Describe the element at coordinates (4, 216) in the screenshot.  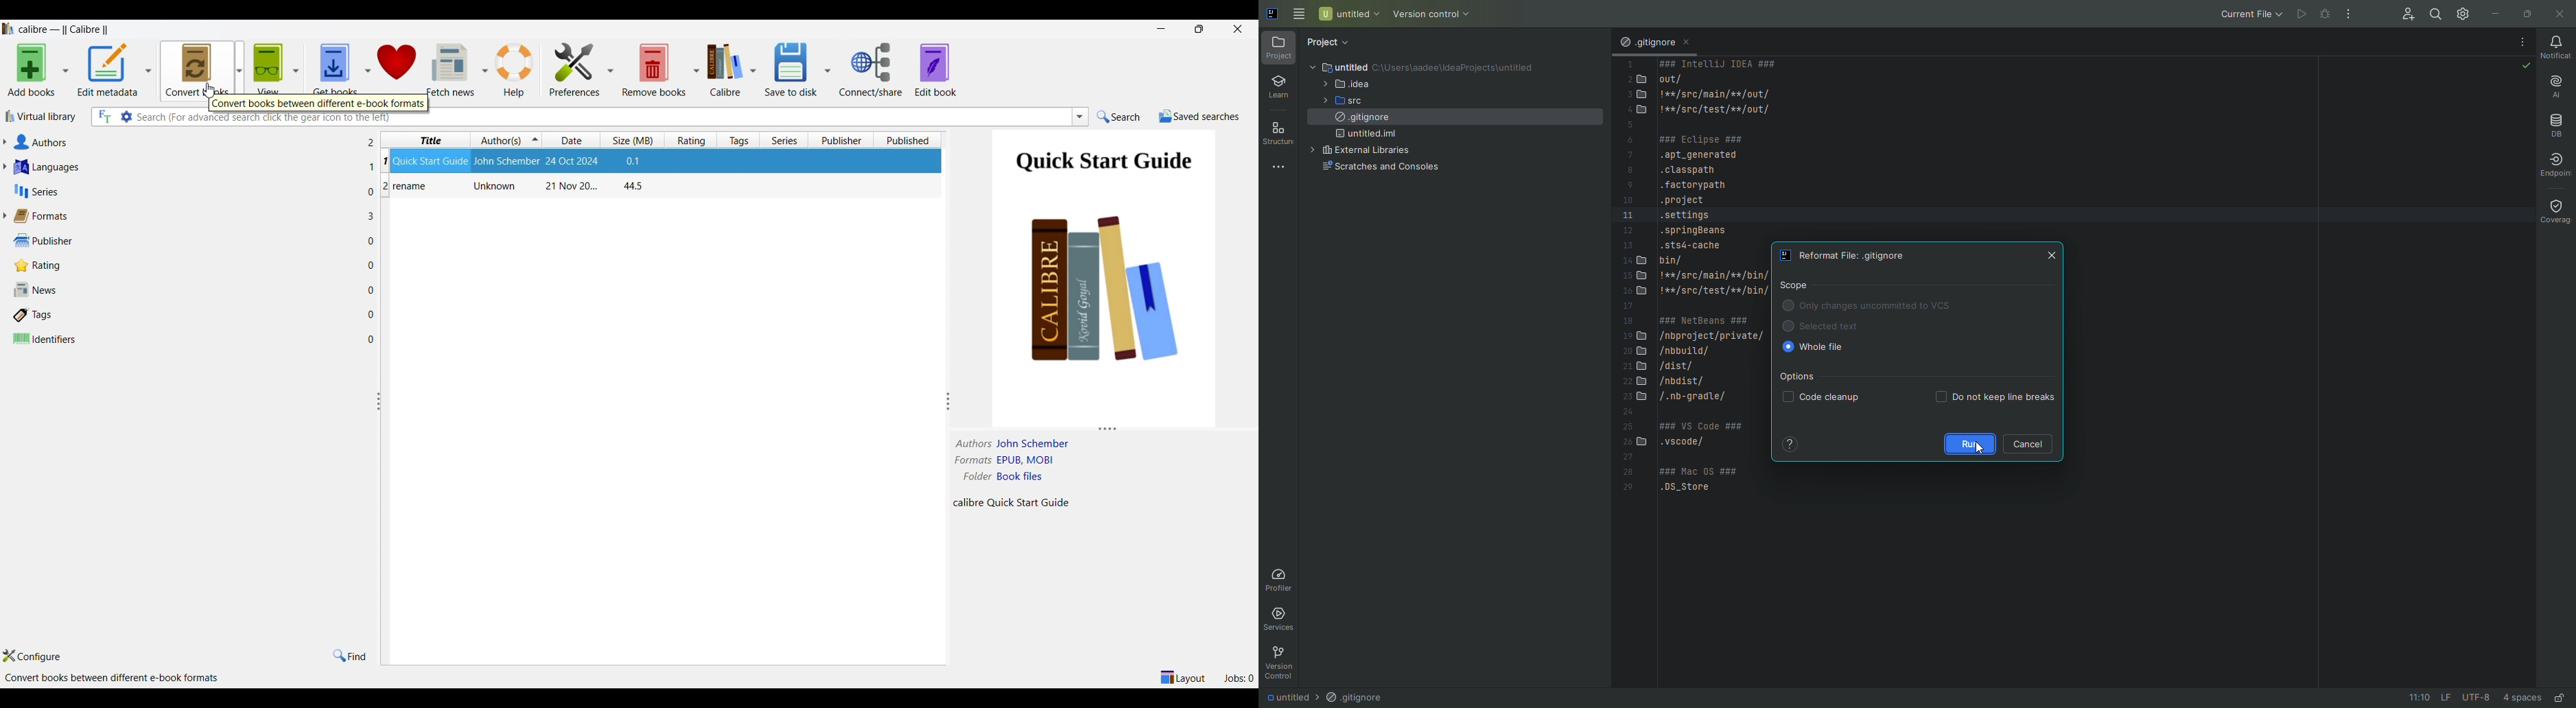
I see `Expand forrmats` at that location.